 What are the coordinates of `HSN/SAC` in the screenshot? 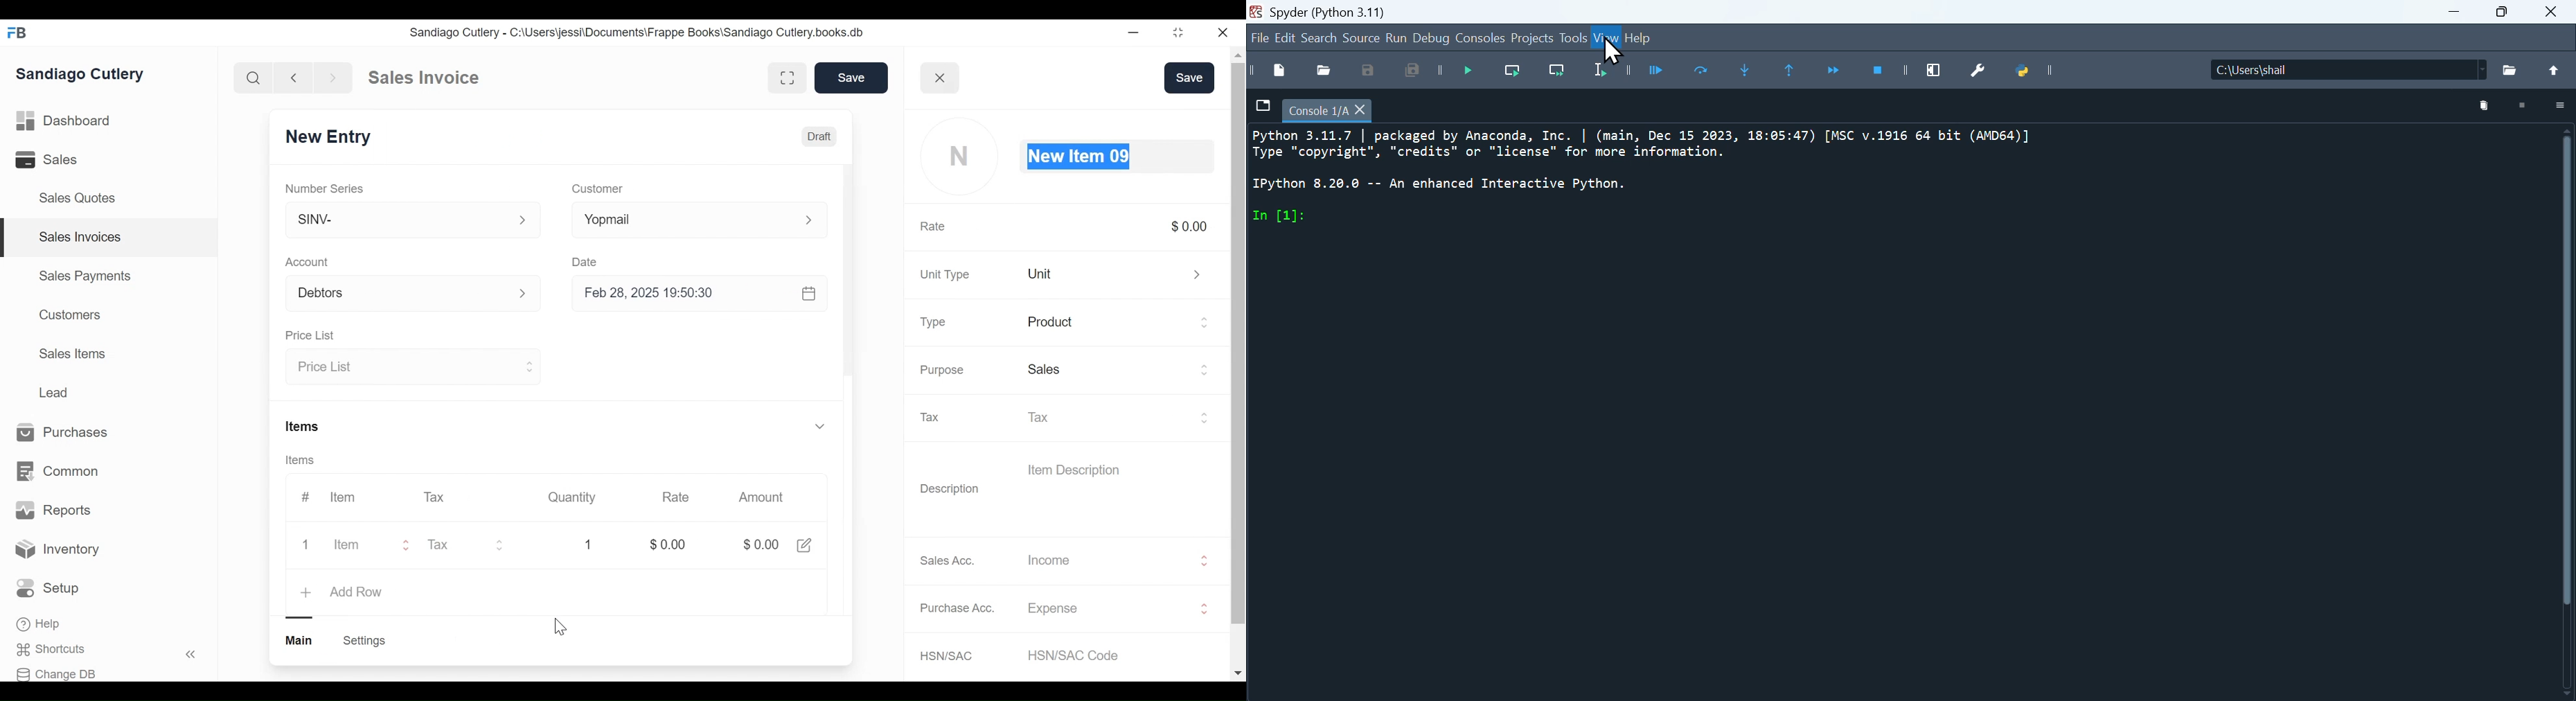 It's located at (948, 656).